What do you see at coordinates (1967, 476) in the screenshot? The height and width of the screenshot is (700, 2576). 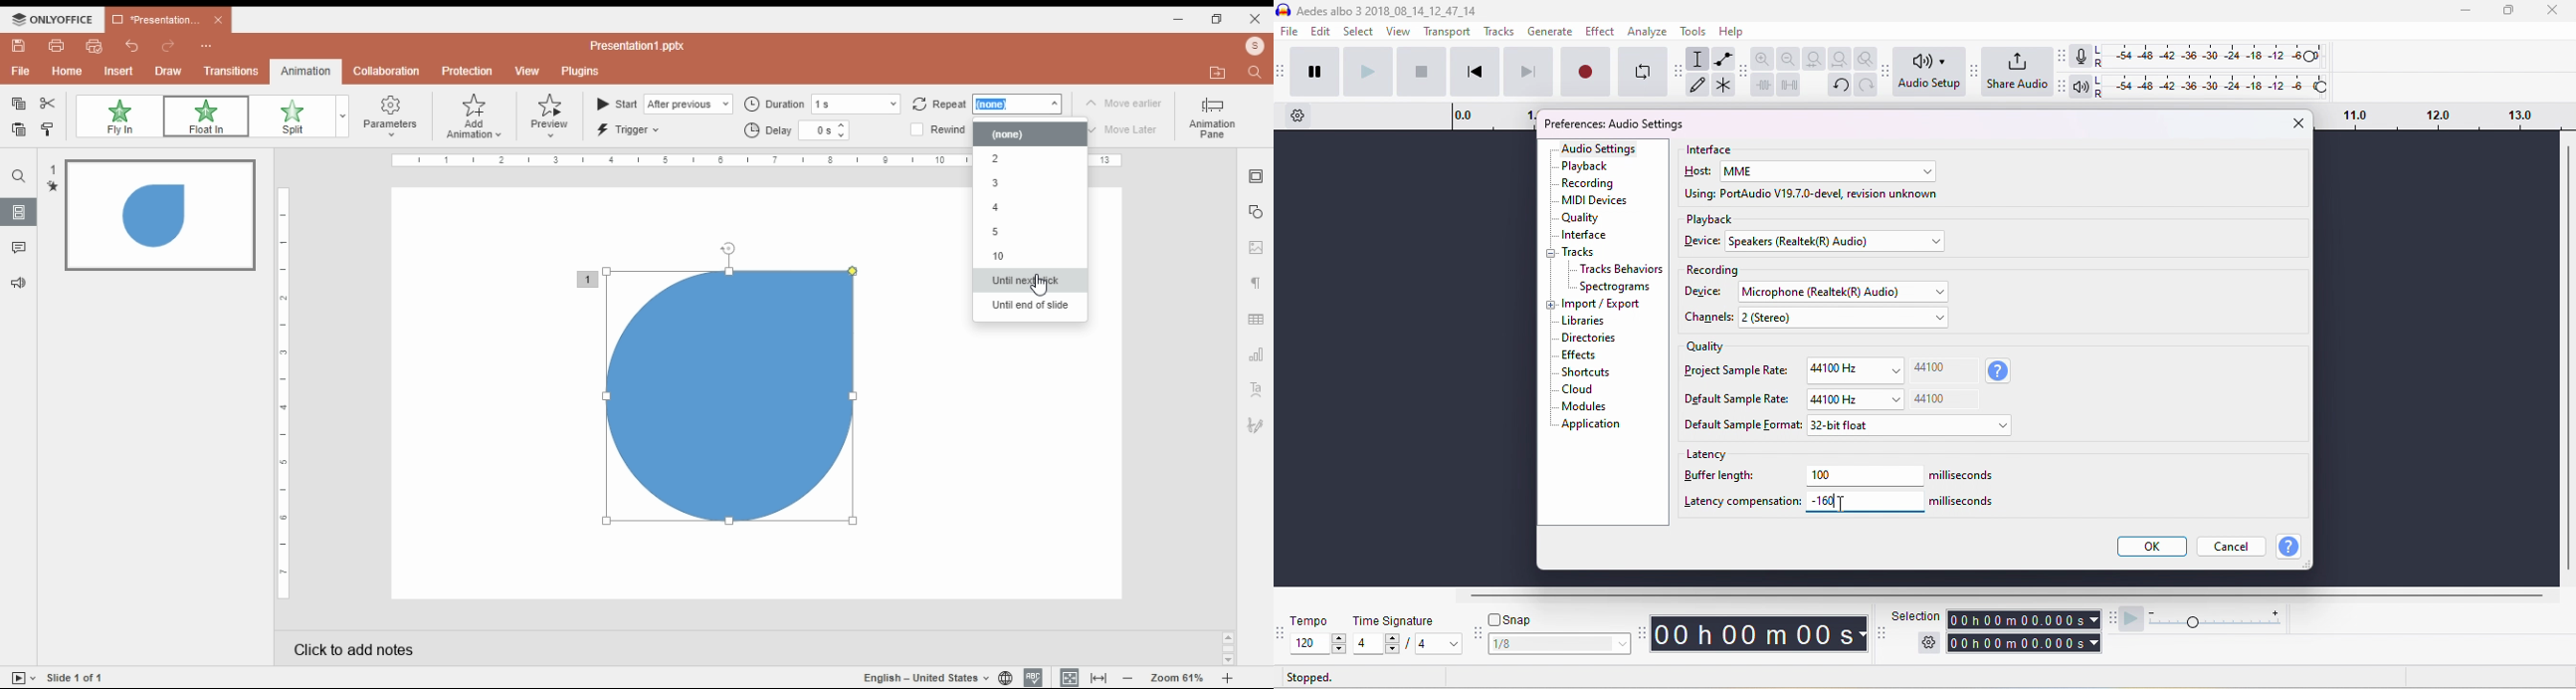 I see `milliseconds` at bounding box center [1967, 476].